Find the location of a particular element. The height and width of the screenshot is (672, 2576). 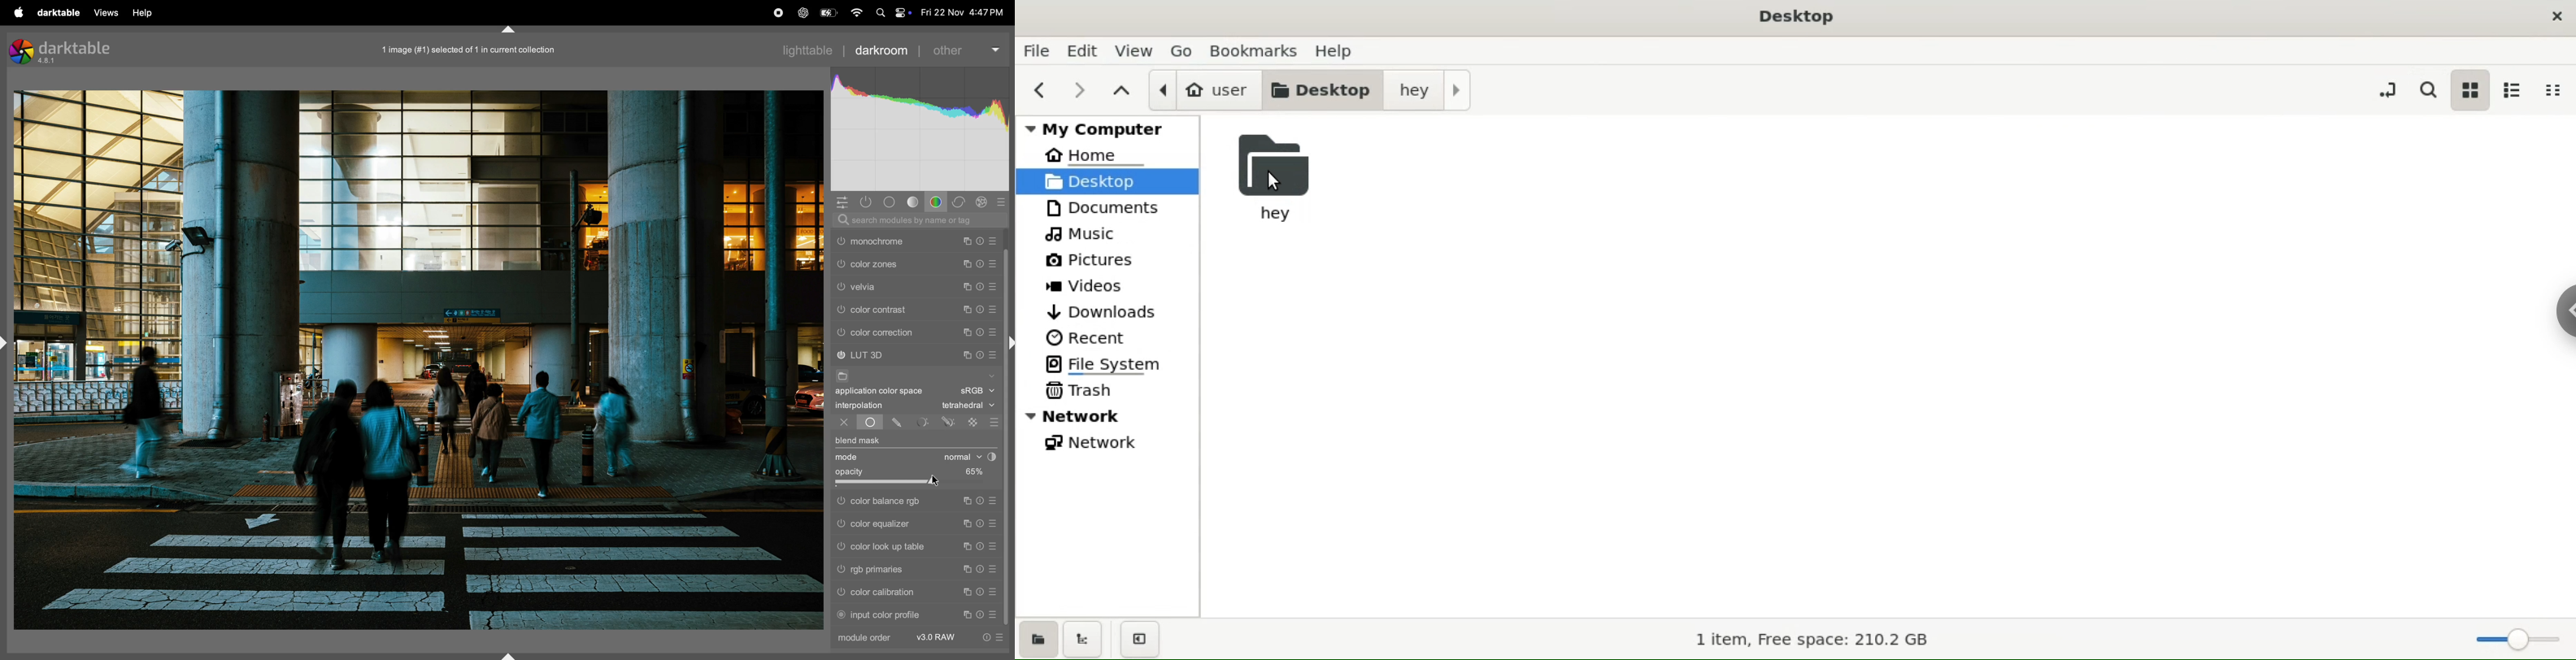

interpolation is located at coordinates (868, 406).